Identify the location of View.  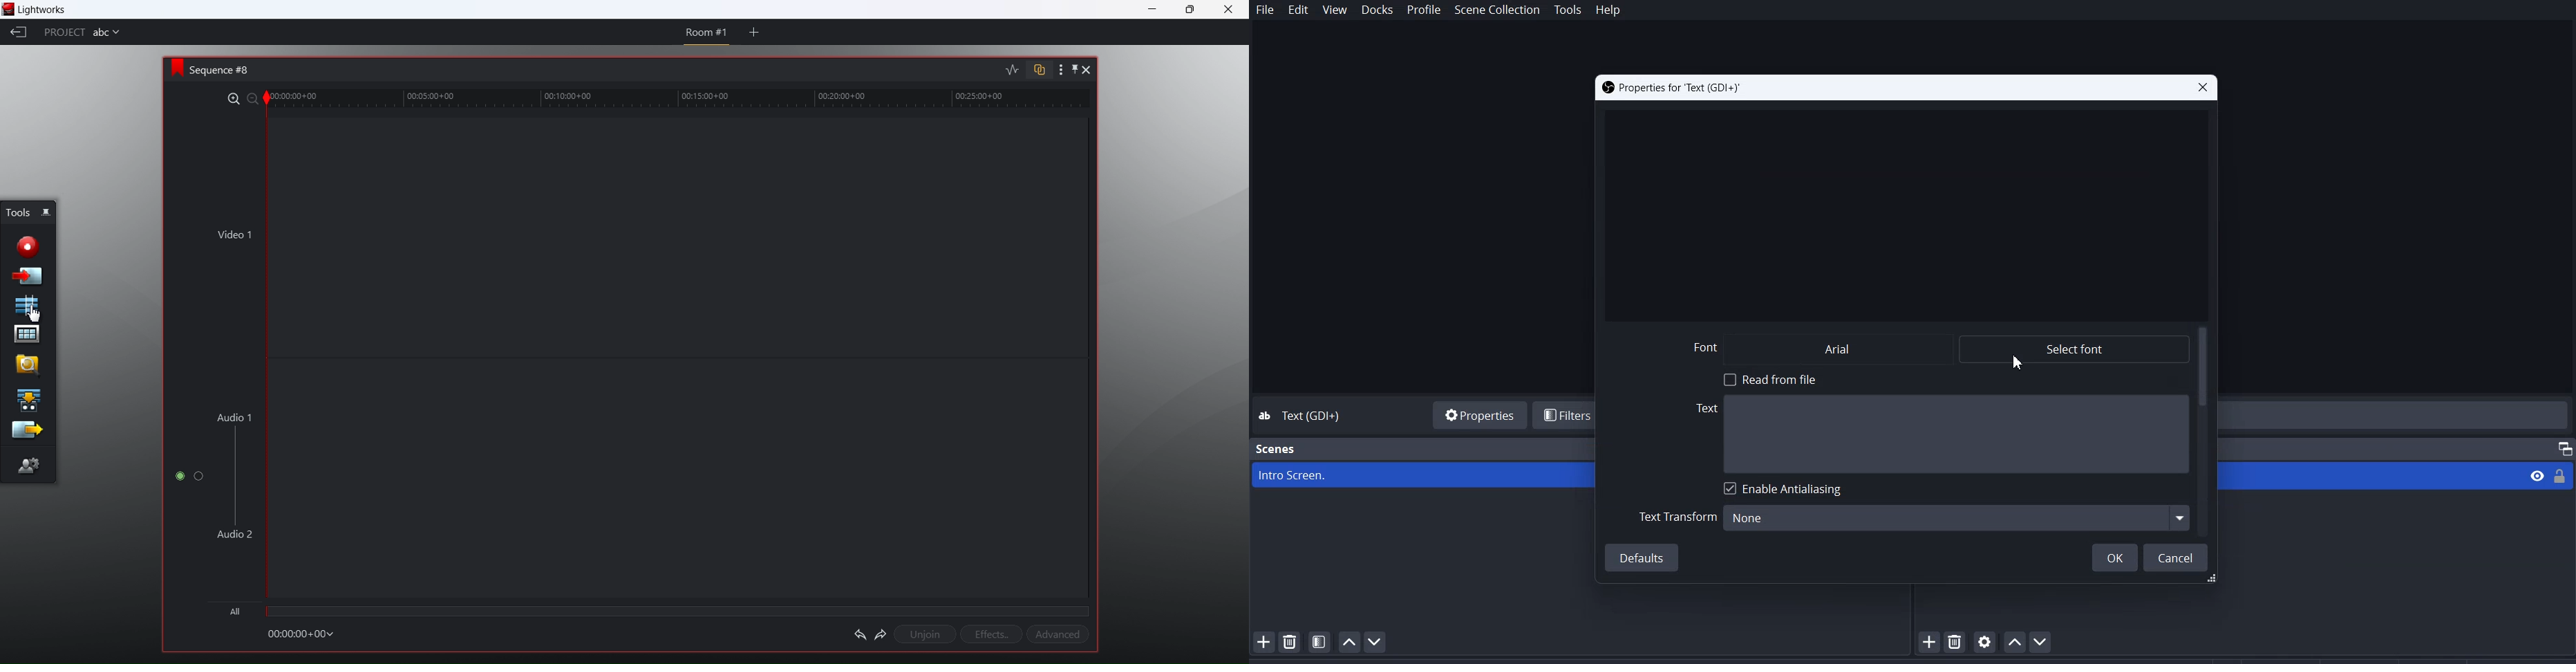
(1335, 10).